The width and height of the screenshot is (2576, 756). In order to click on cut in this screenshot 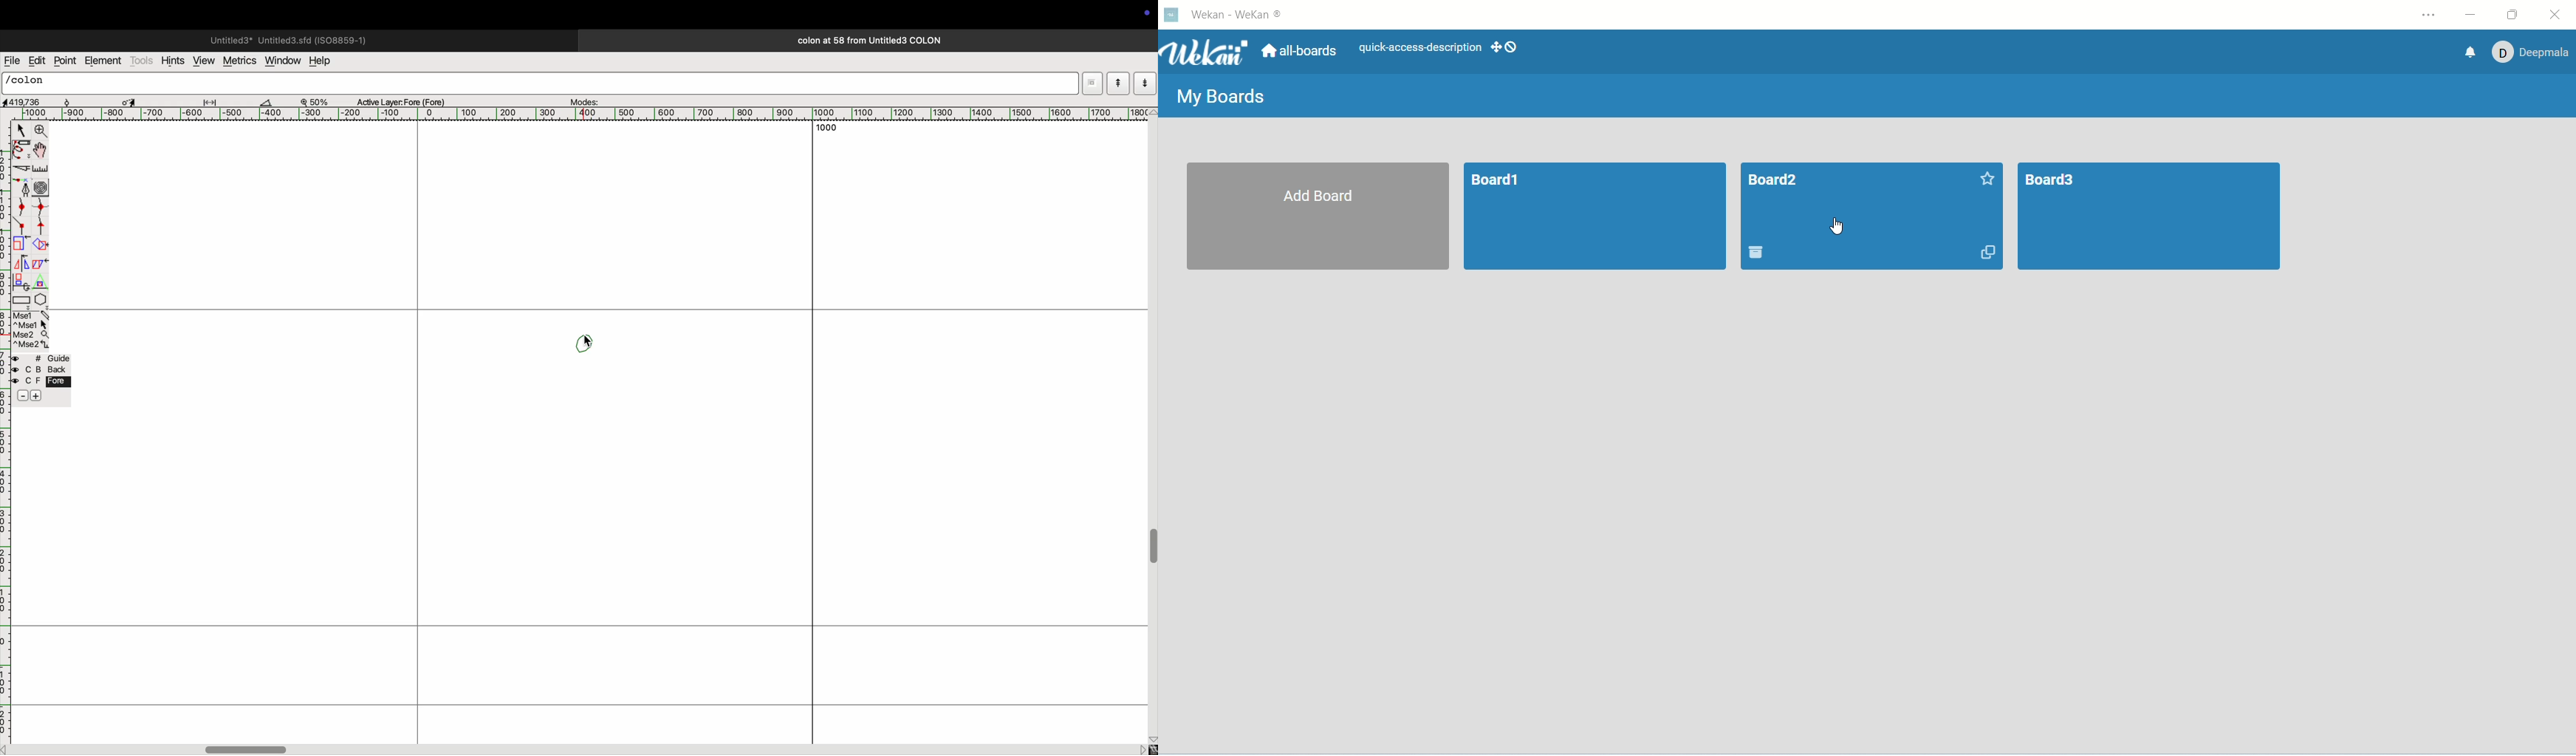, I will do `click(272, 102)`.